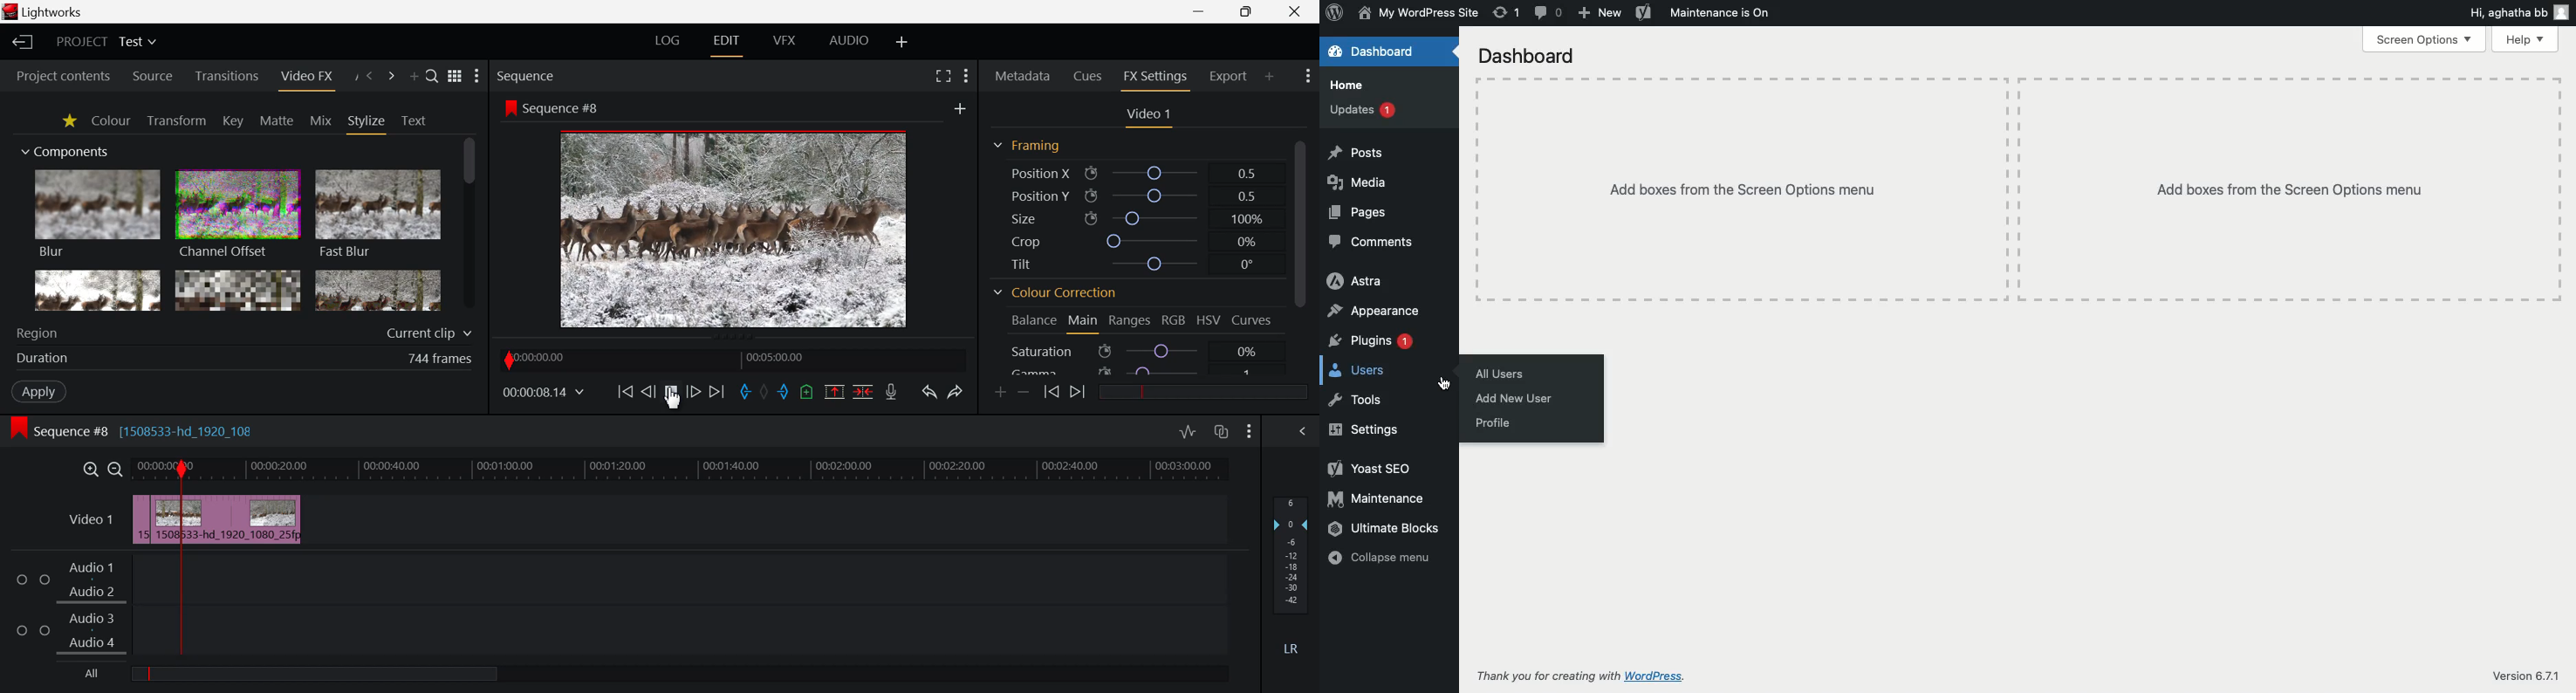 The image size is (2576, 700). Describe the element at coordinates (321, 120) in the screenshot. I see `Mix` at that location.